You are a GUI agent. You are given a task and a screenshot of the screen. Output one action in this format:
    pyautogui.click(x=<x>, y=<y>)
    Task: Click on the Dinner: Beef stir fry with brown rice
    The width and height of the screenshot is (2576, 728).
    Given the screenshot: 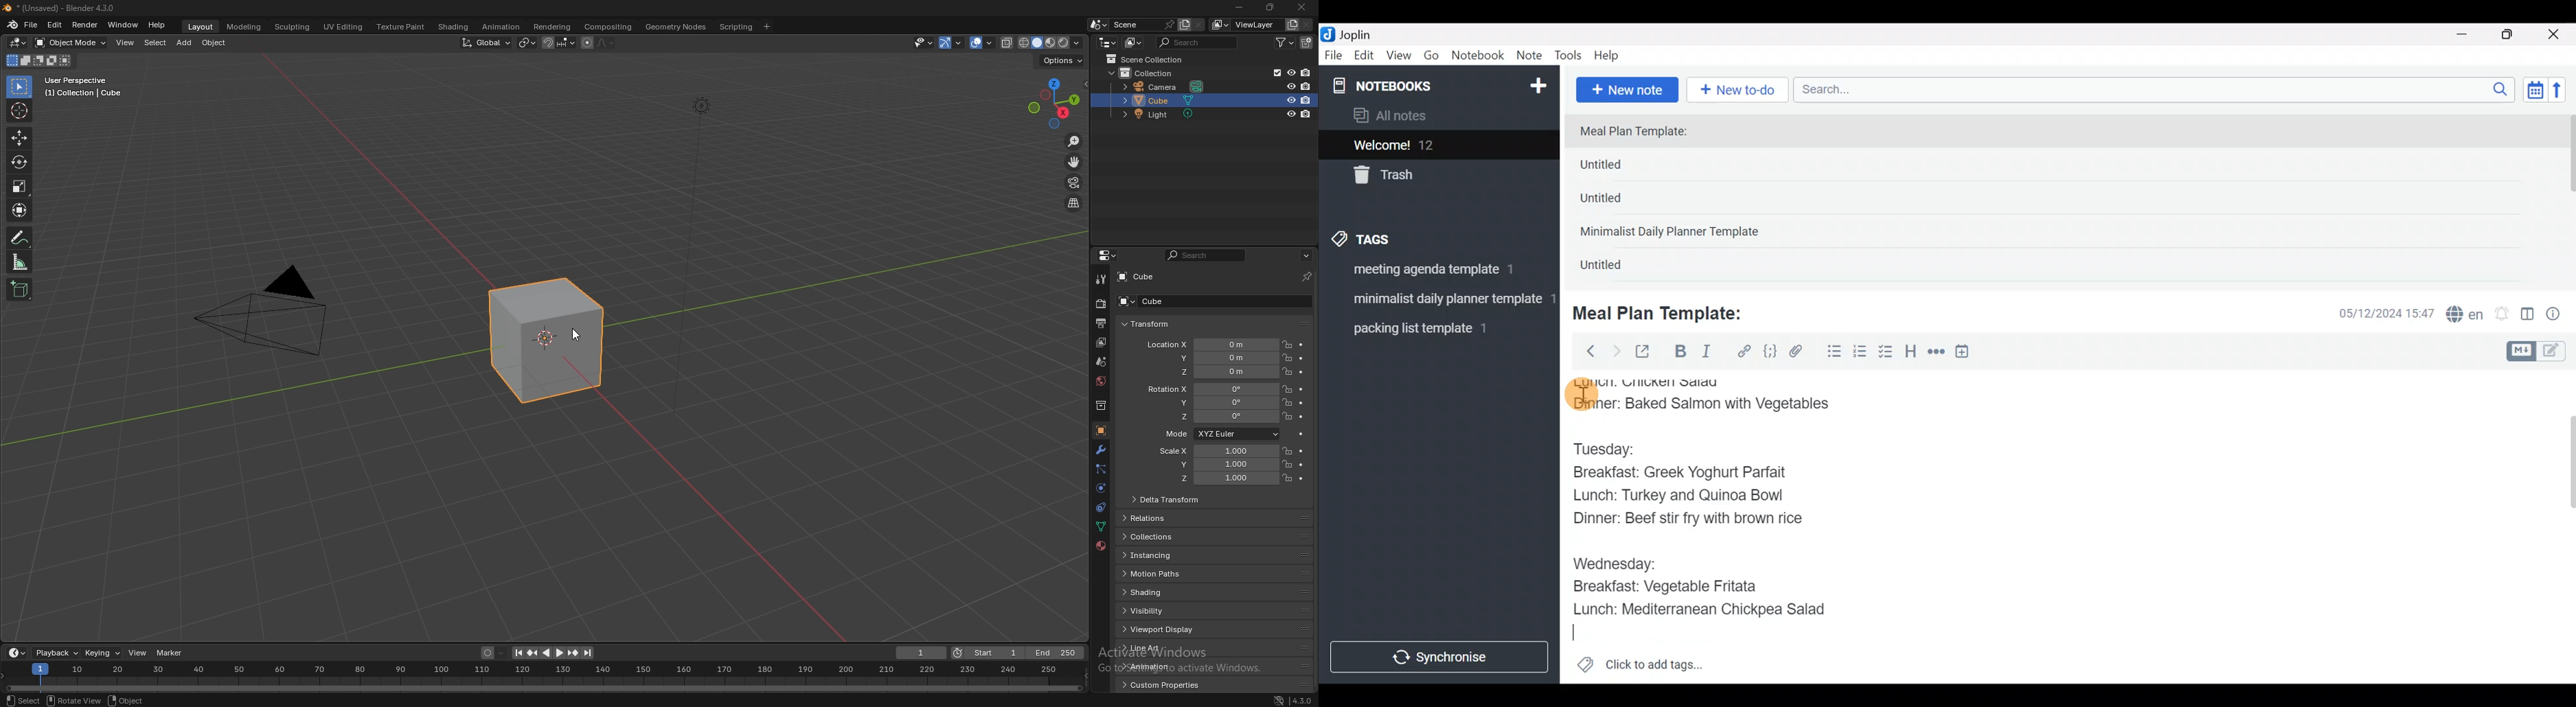 What is the action you would take?
    pyautogui.click(x=1687, y=521)
    